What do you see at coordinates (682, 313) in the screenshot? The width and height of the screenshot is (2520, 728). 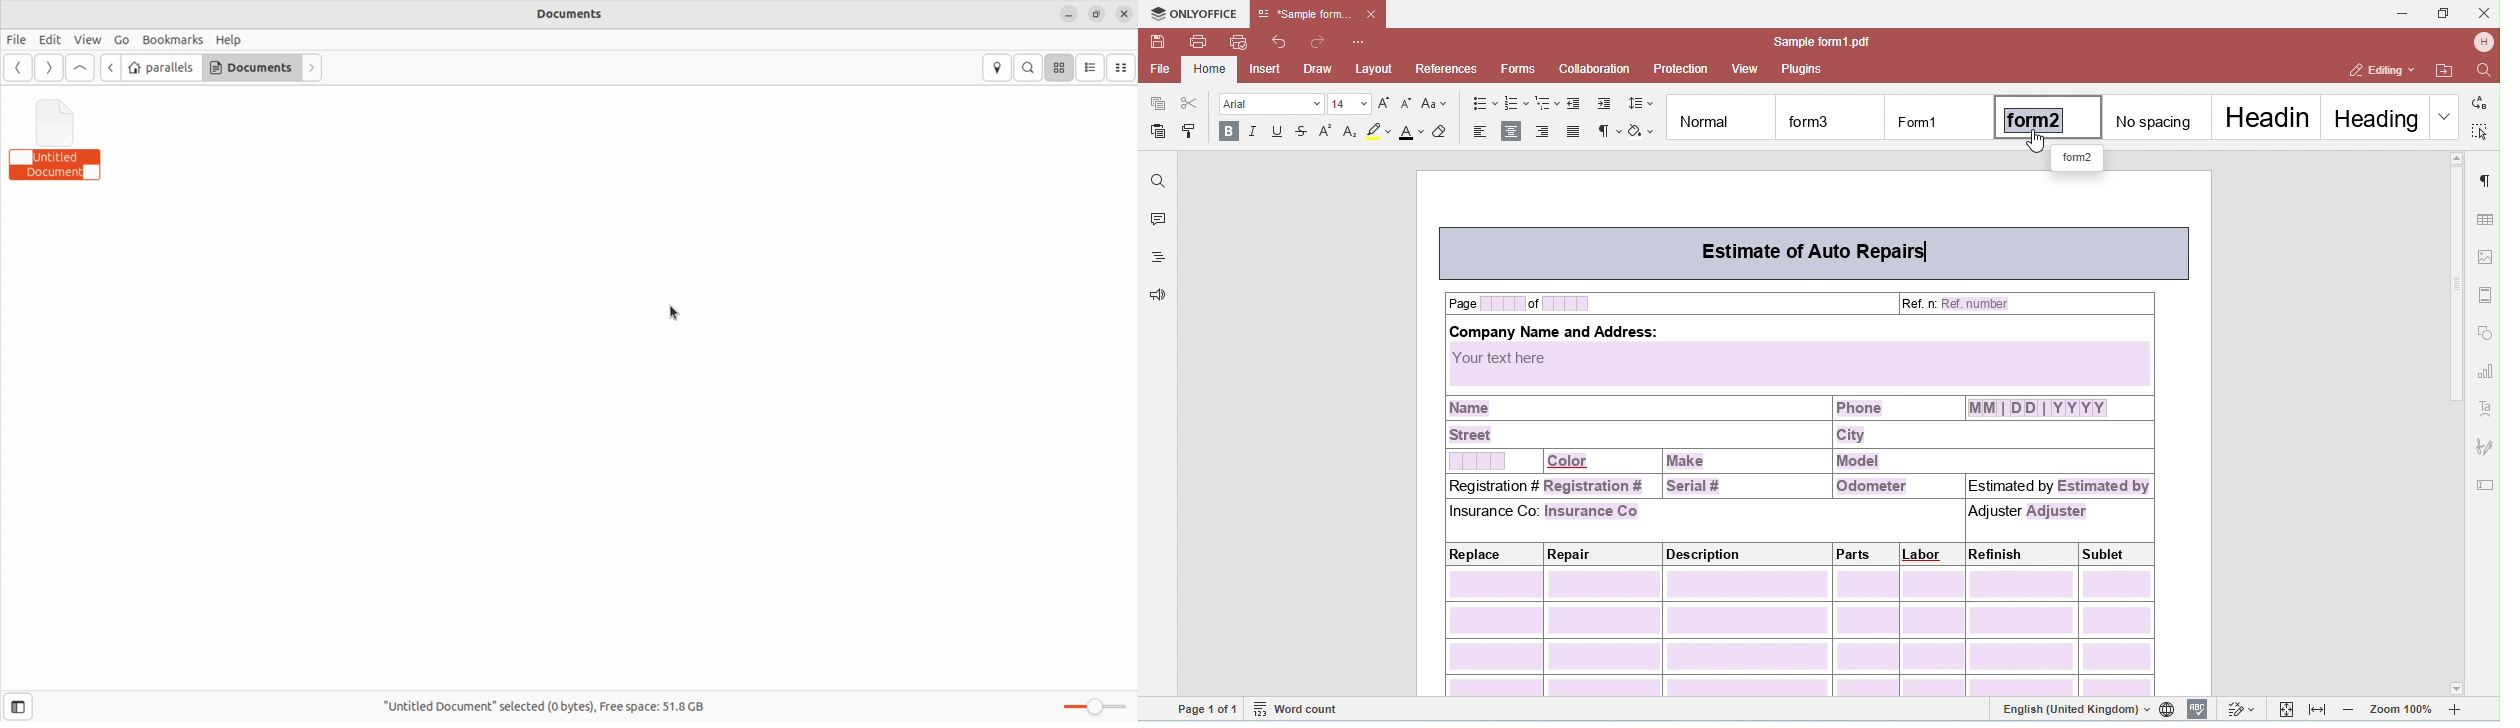 I see `cursor` at bounding box center [682, 313].